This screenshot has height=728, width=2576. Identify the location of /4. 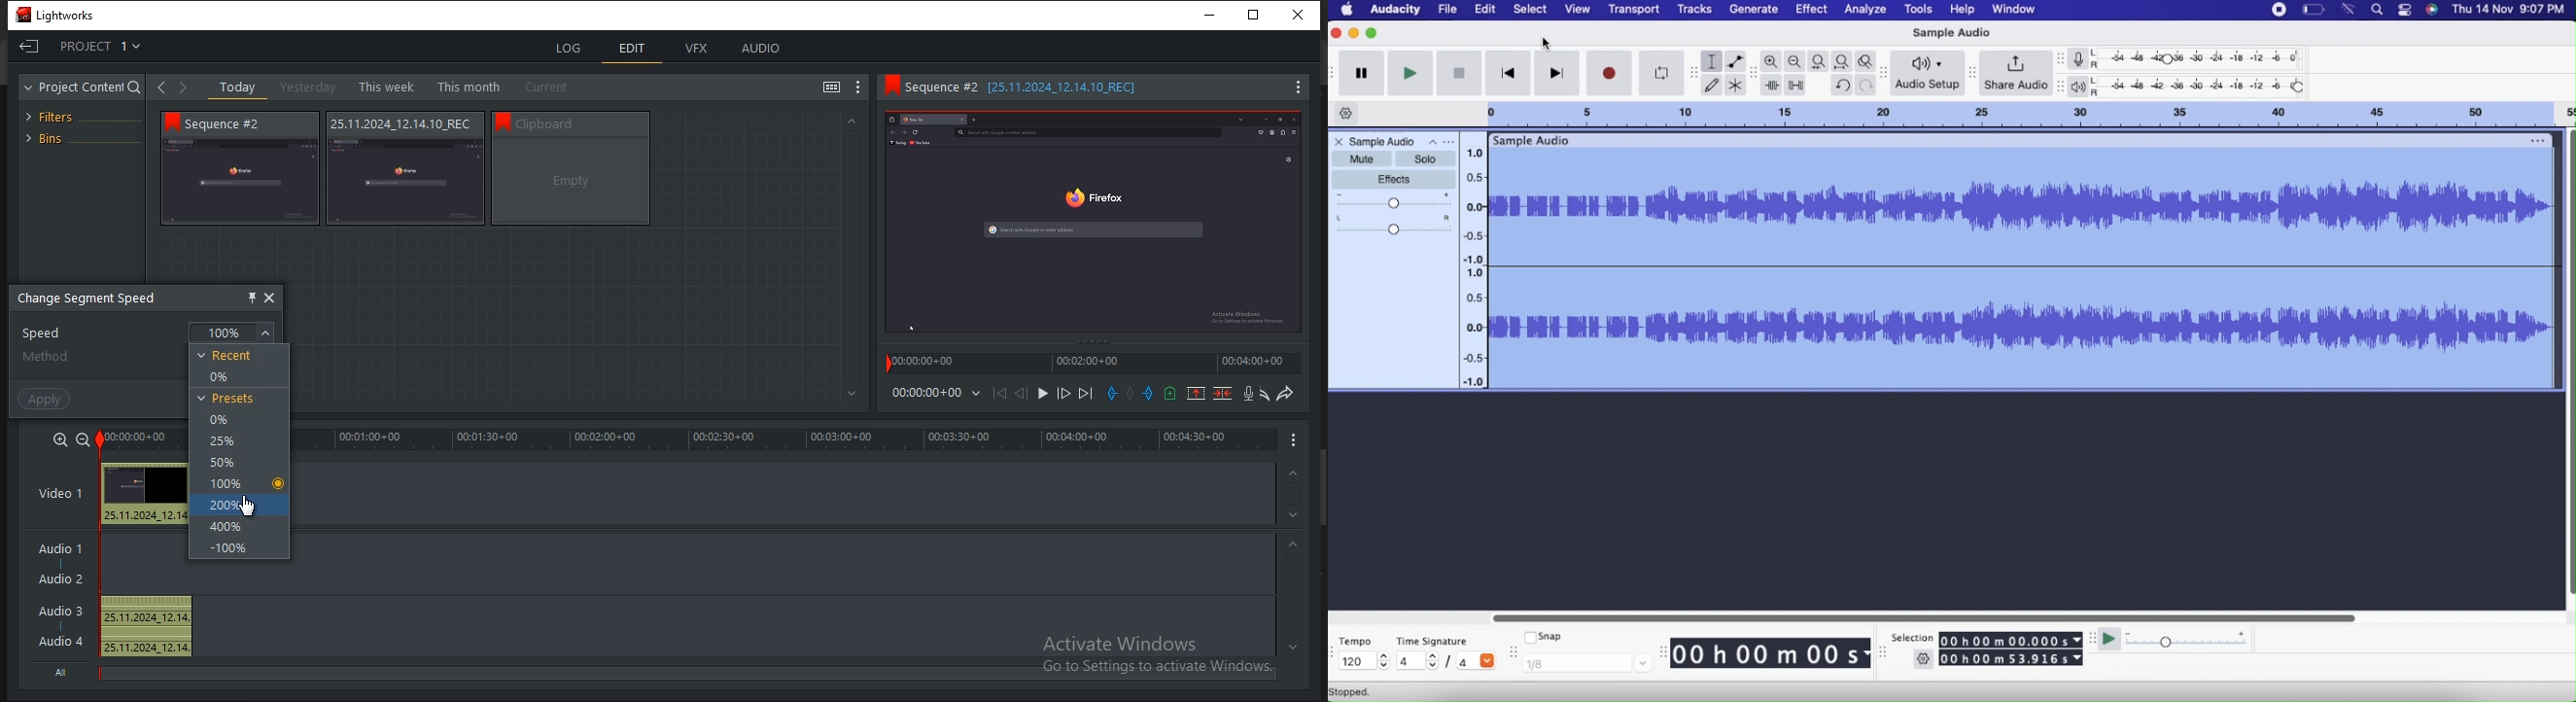
(1475, 661).